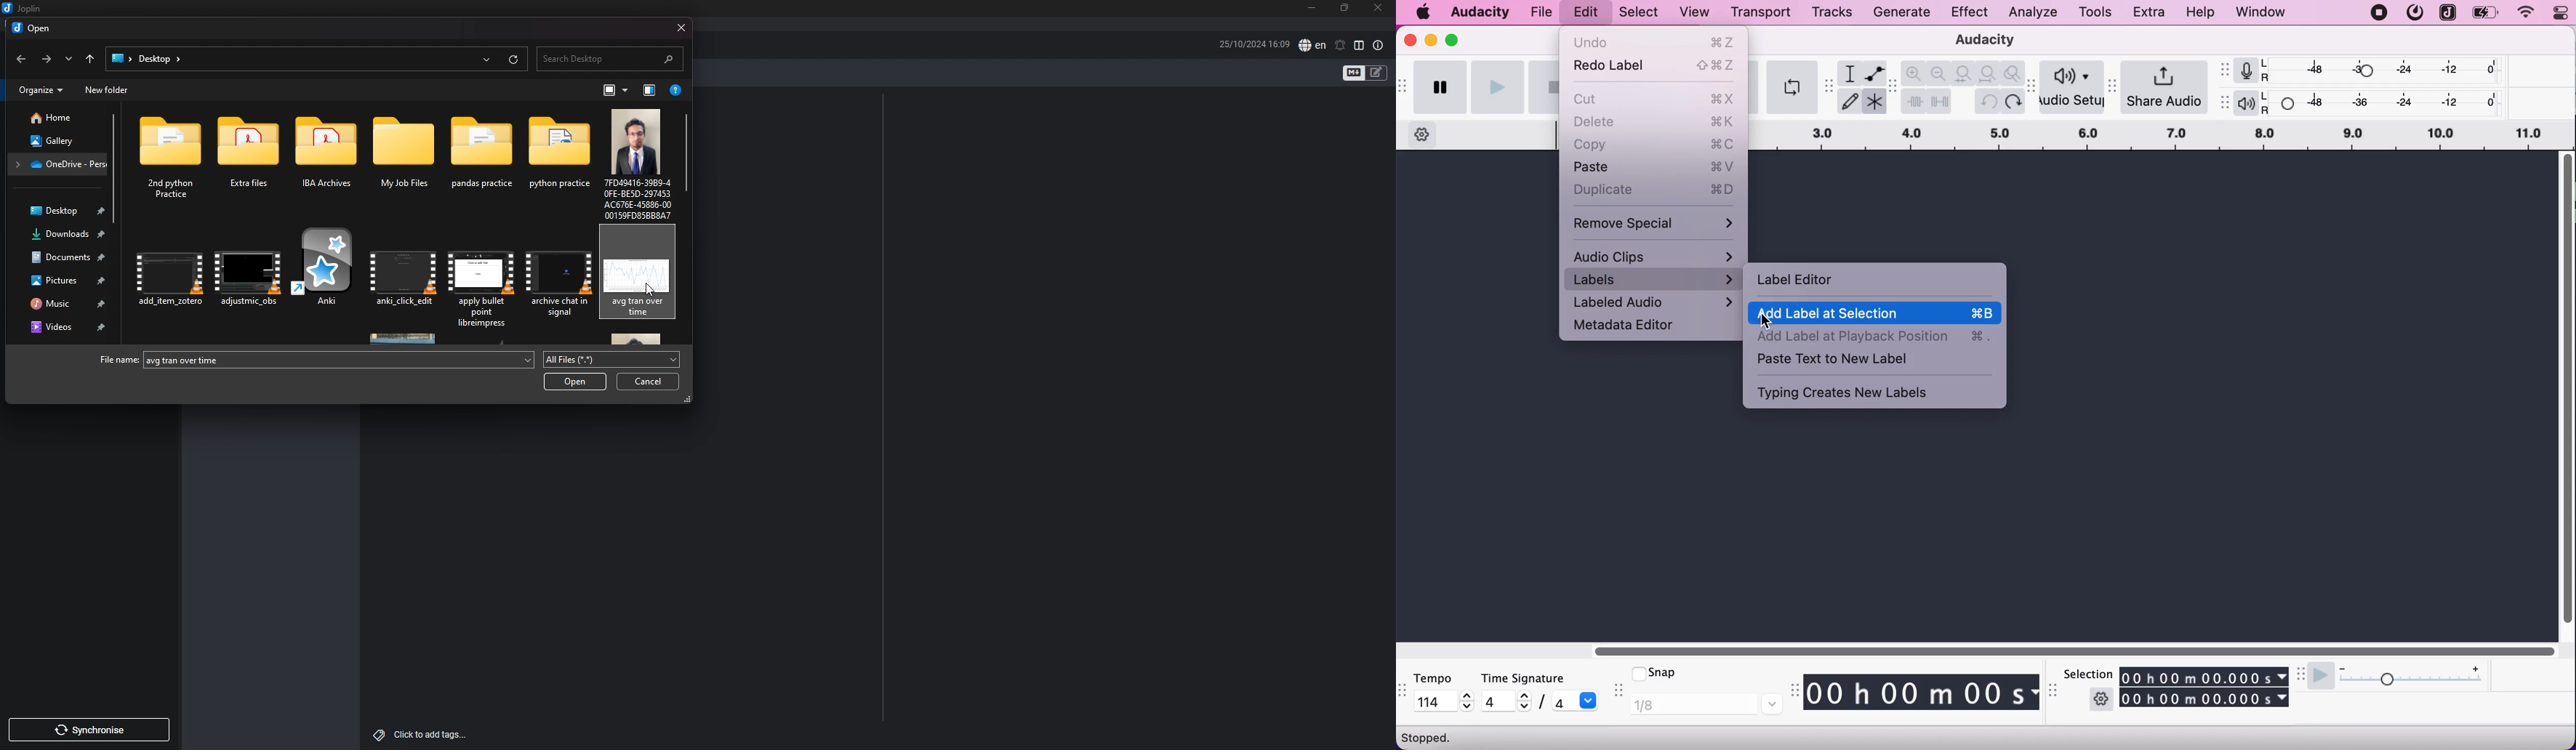 This screenshot has height=756, width=2576. I want to click on 7D49416-3989-4E-BESD-207453COT6E-45886-00Y150FDASBRAAT, so click(638, 162).